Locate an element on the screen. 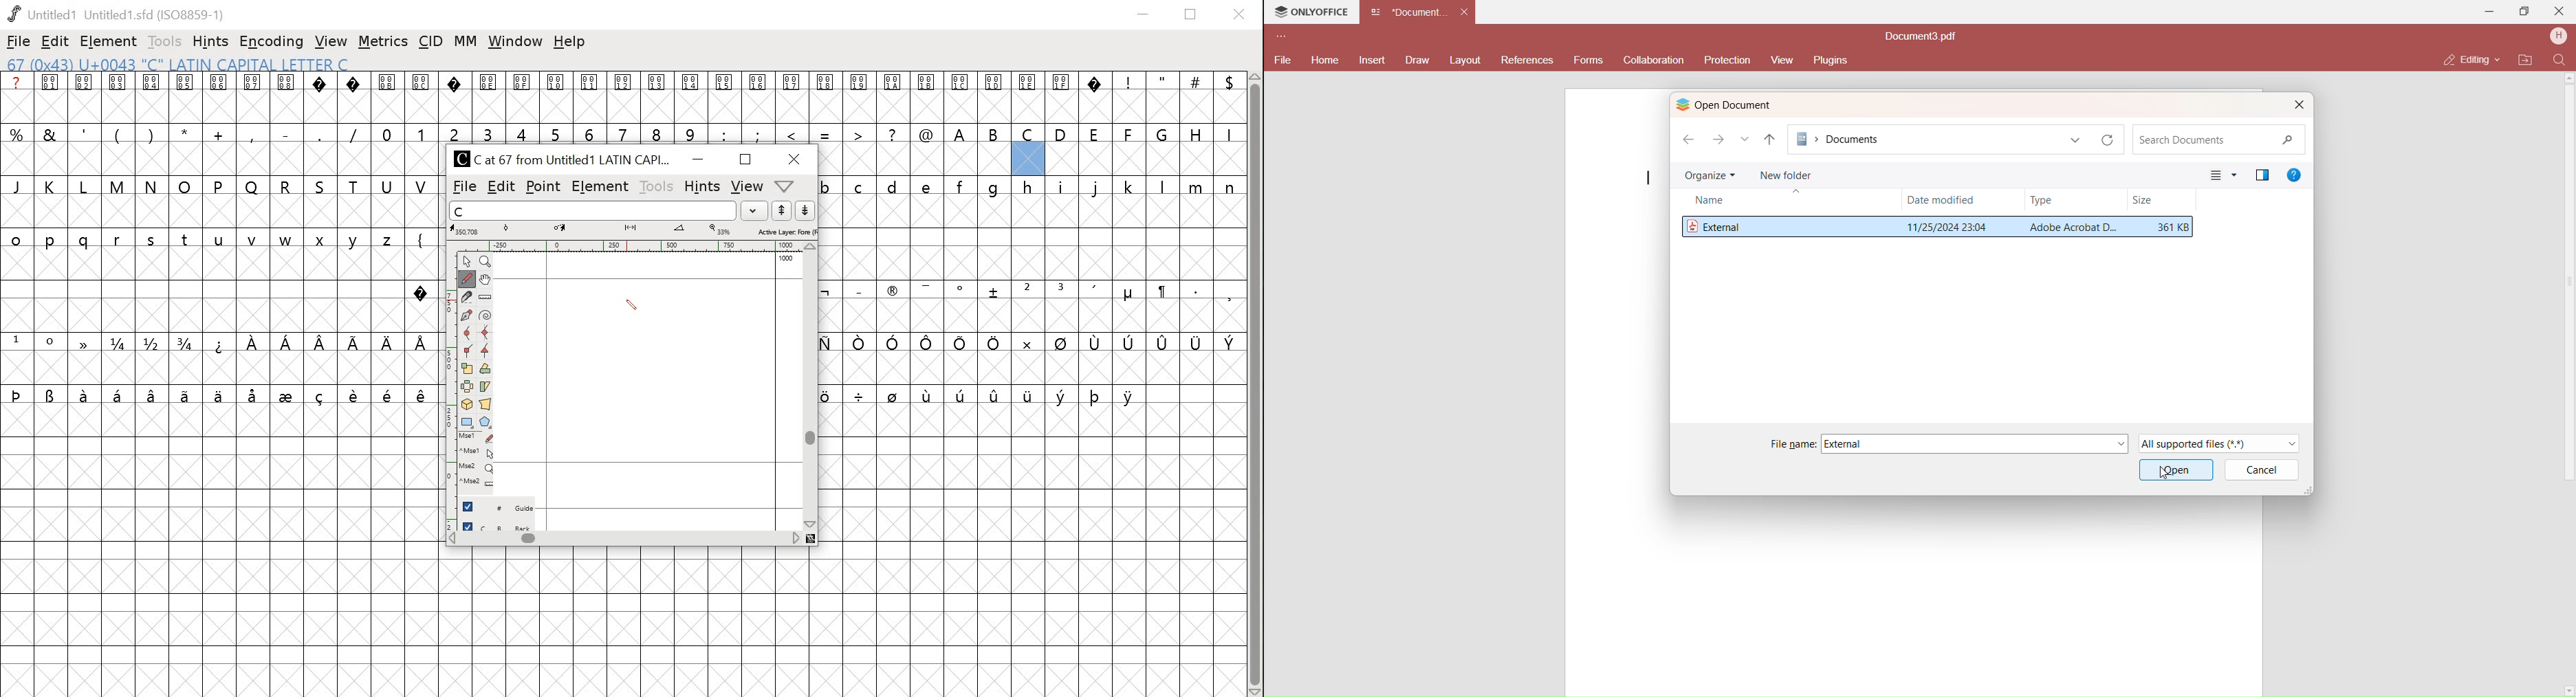 This screenshot has width=2576, height=700. polygon/star is located at coordinates (486, 422).